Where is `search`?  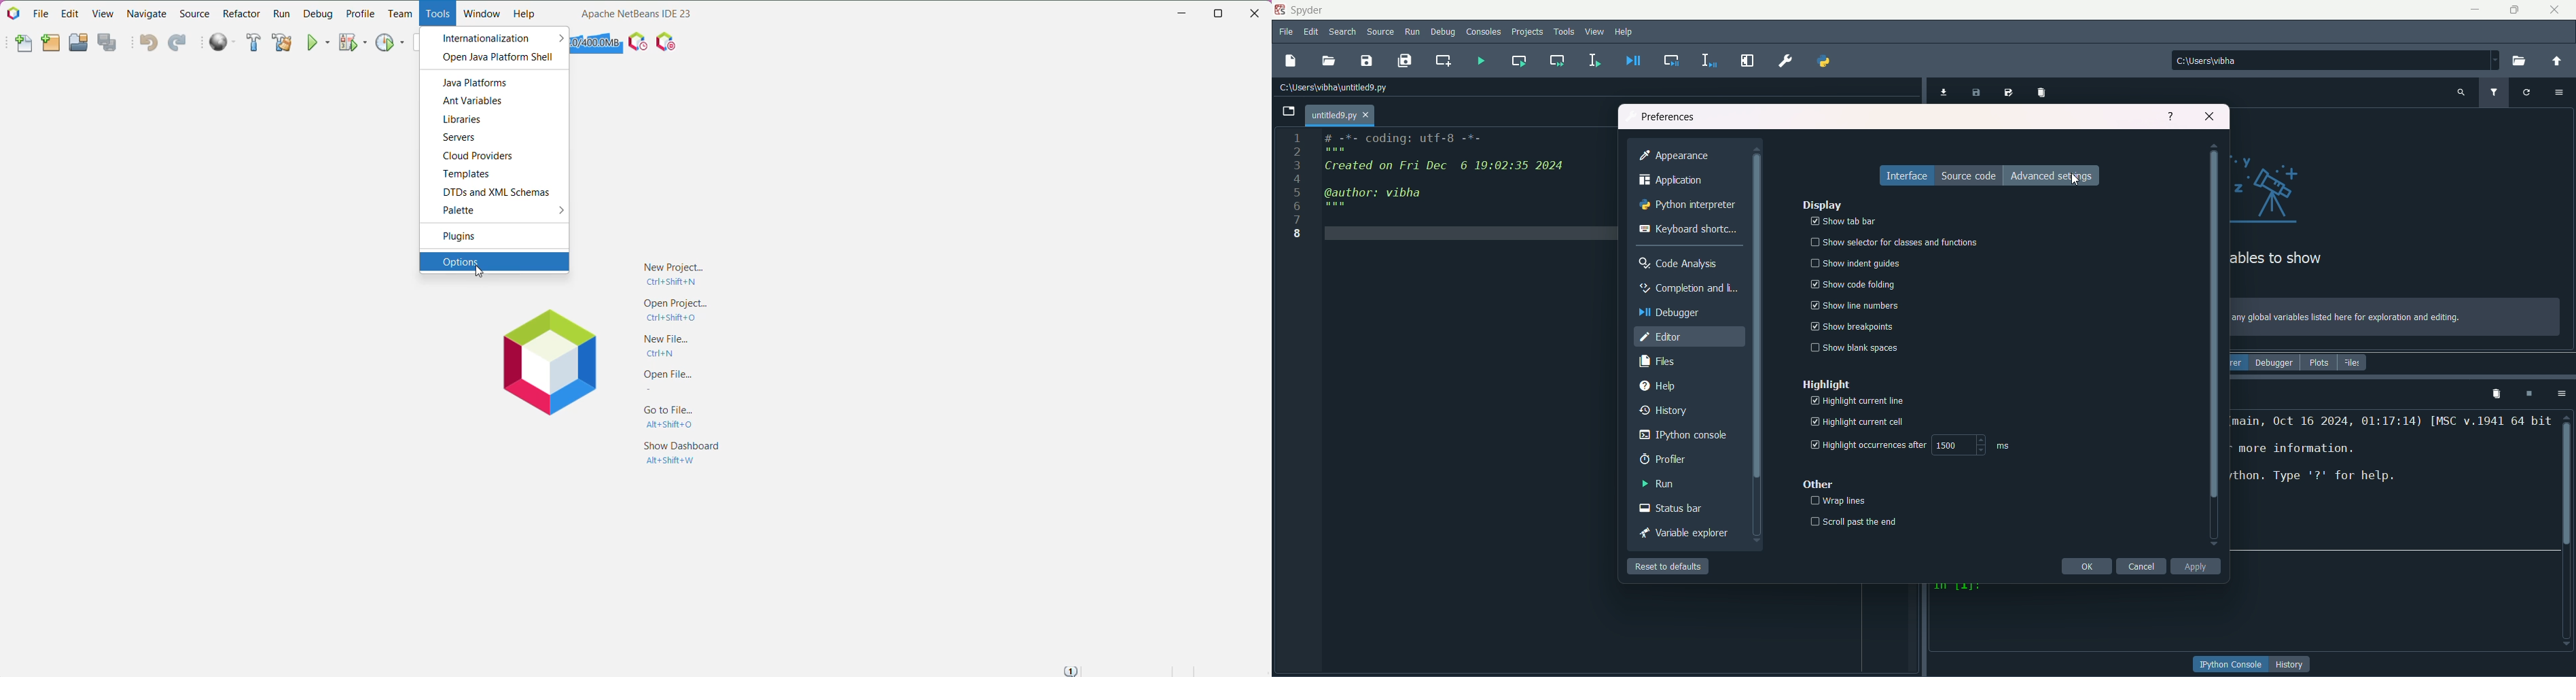
search is located at coordinates (1342, 33).